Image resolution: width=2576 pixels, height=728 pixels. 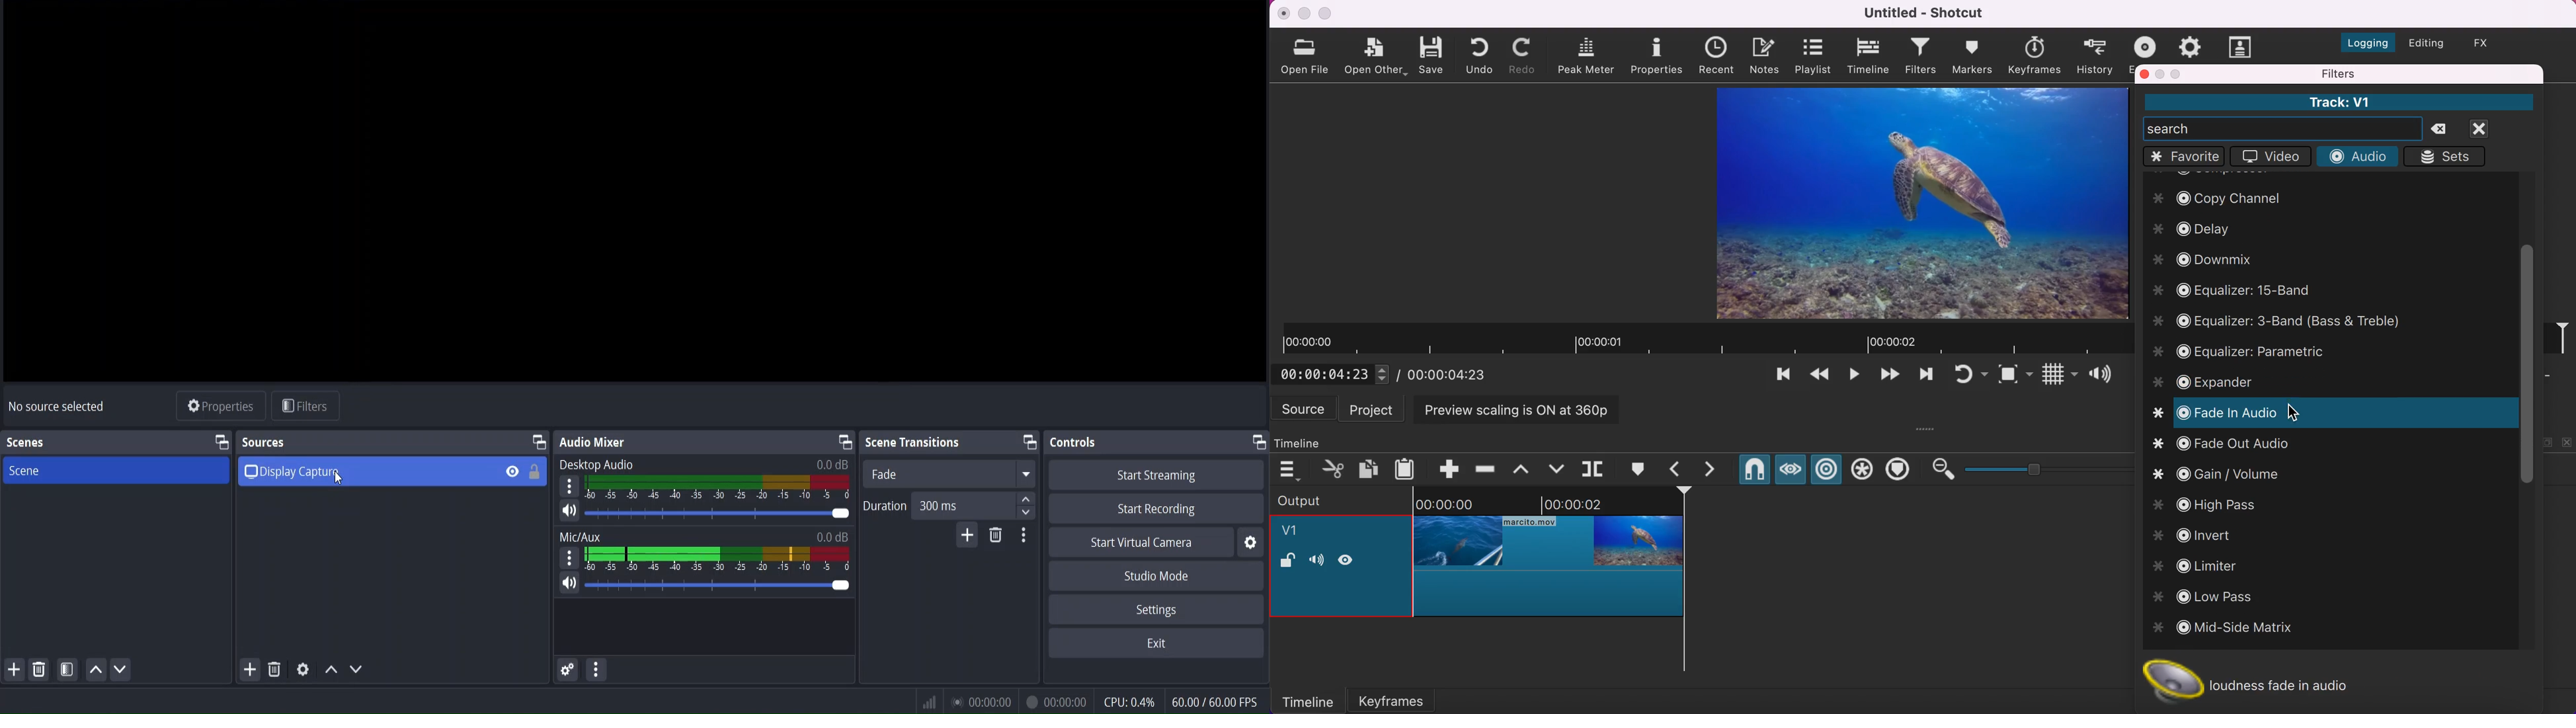 What do you see at coordinates (57, 405) in the screenshot?
I see `no source selected` at bounding box center [57, 405].